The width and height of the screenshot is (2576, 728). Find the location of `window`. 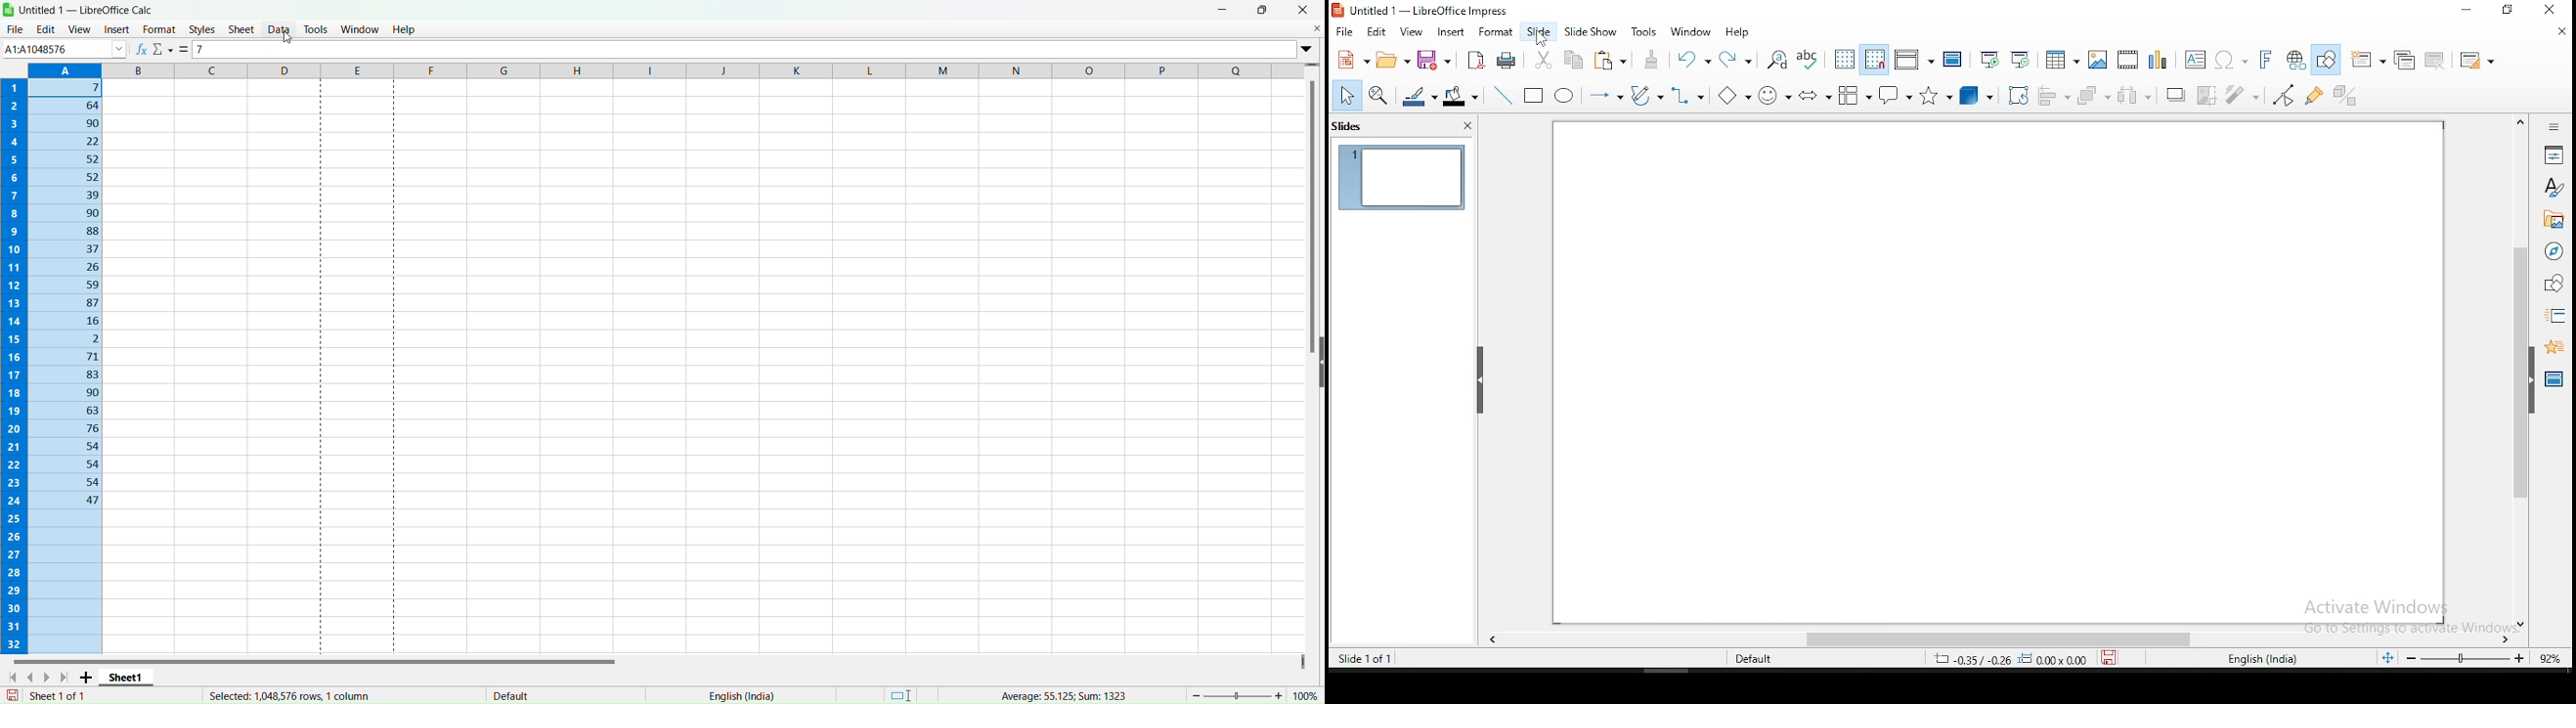

window is located at coordinates (1691, 31).